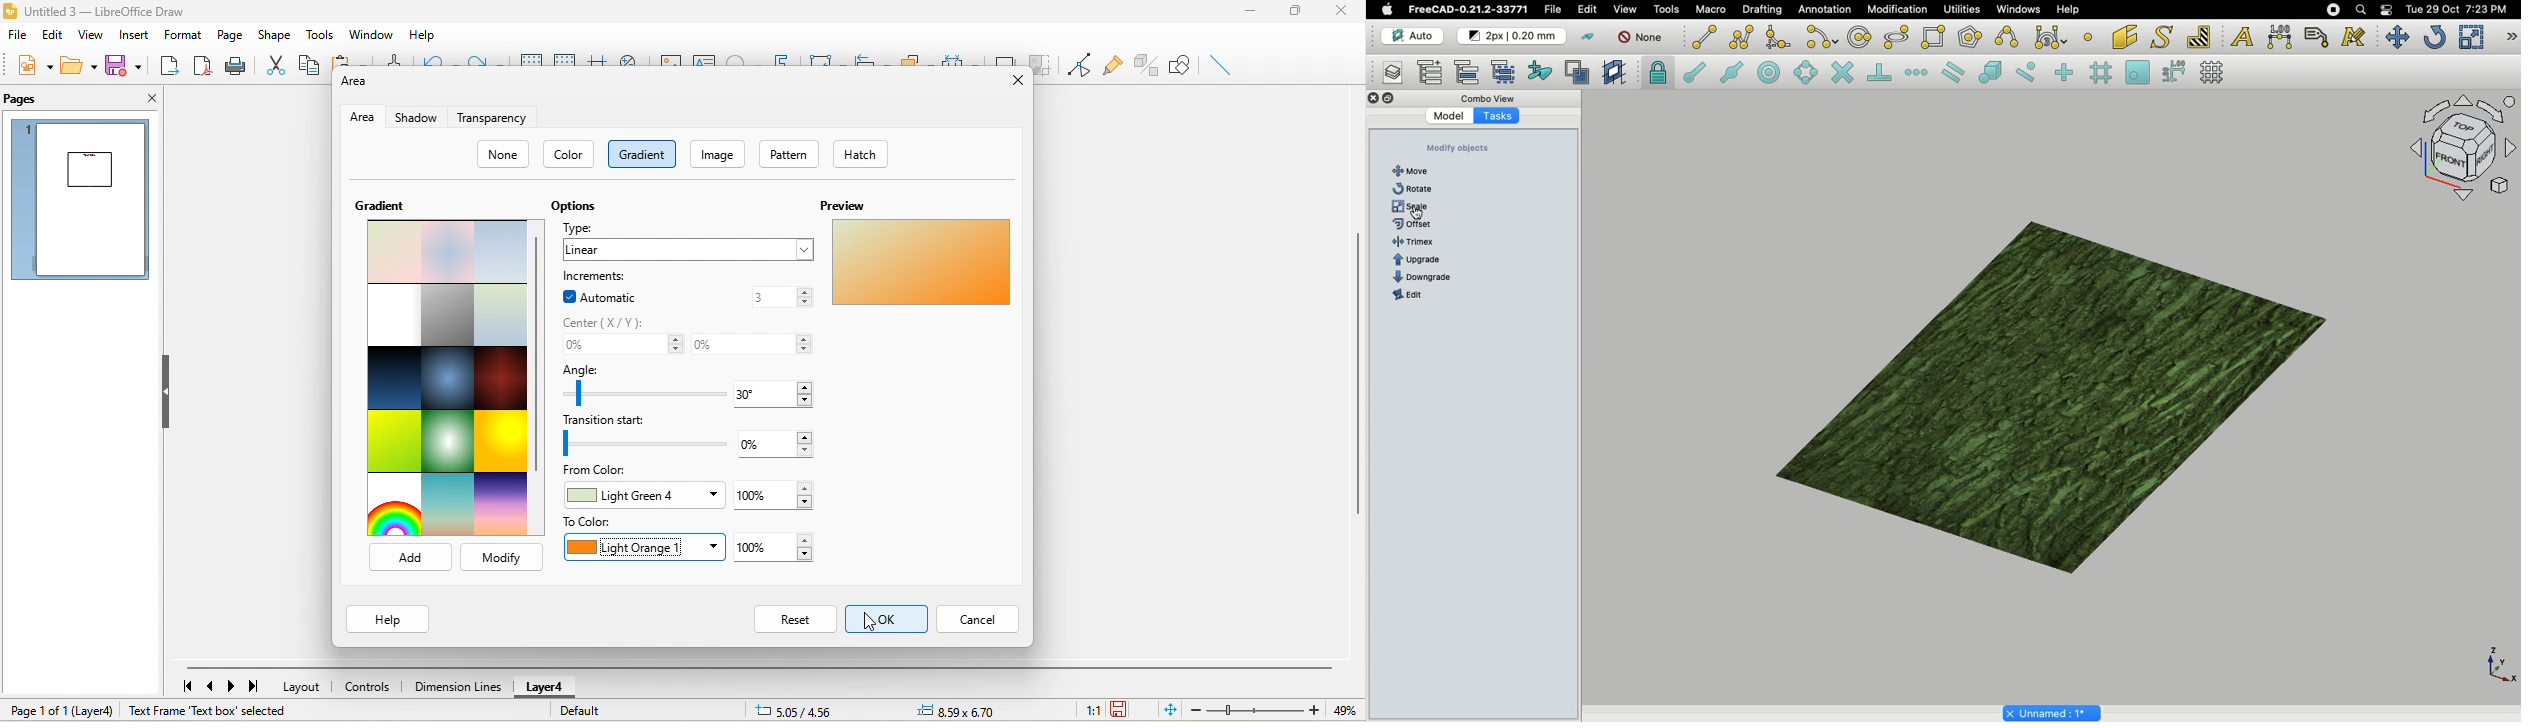 The image size is (2548, 728). What do you see at coordinates (888, 620) in the screenshot?
I see `select ok` at bounding box center [888, 620].